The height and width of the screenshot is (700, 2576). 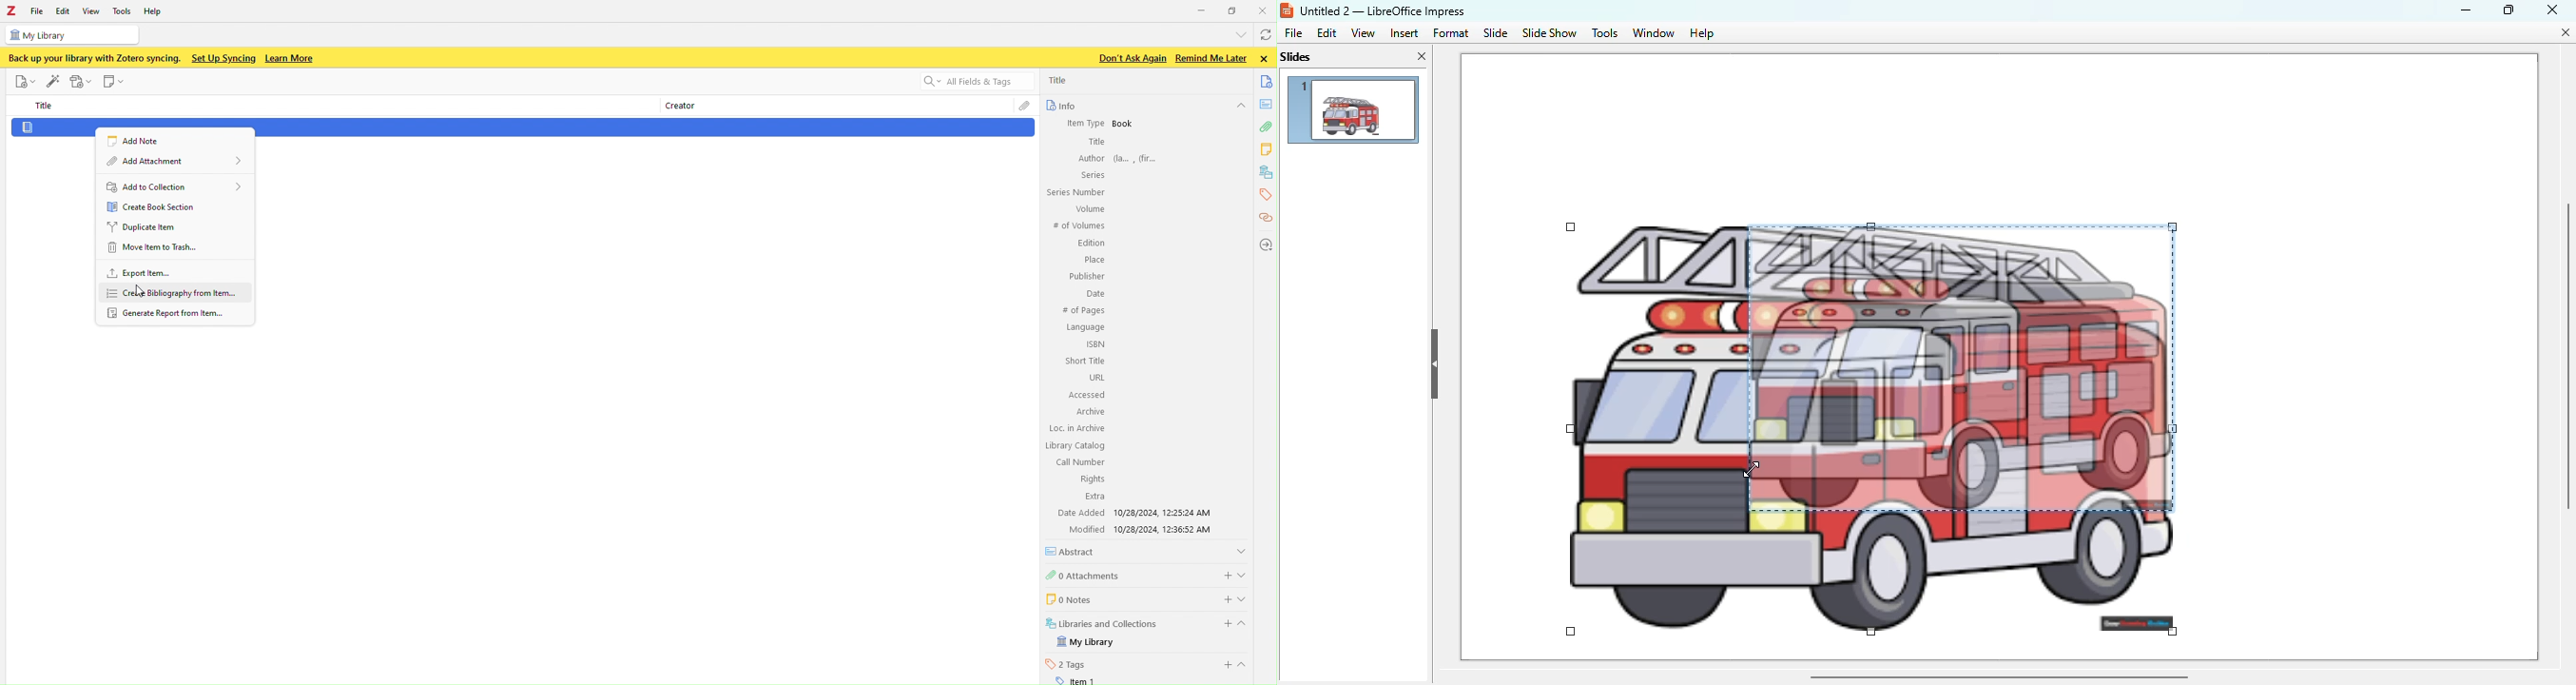 I want to click on close, so click(x=2553, y=9).